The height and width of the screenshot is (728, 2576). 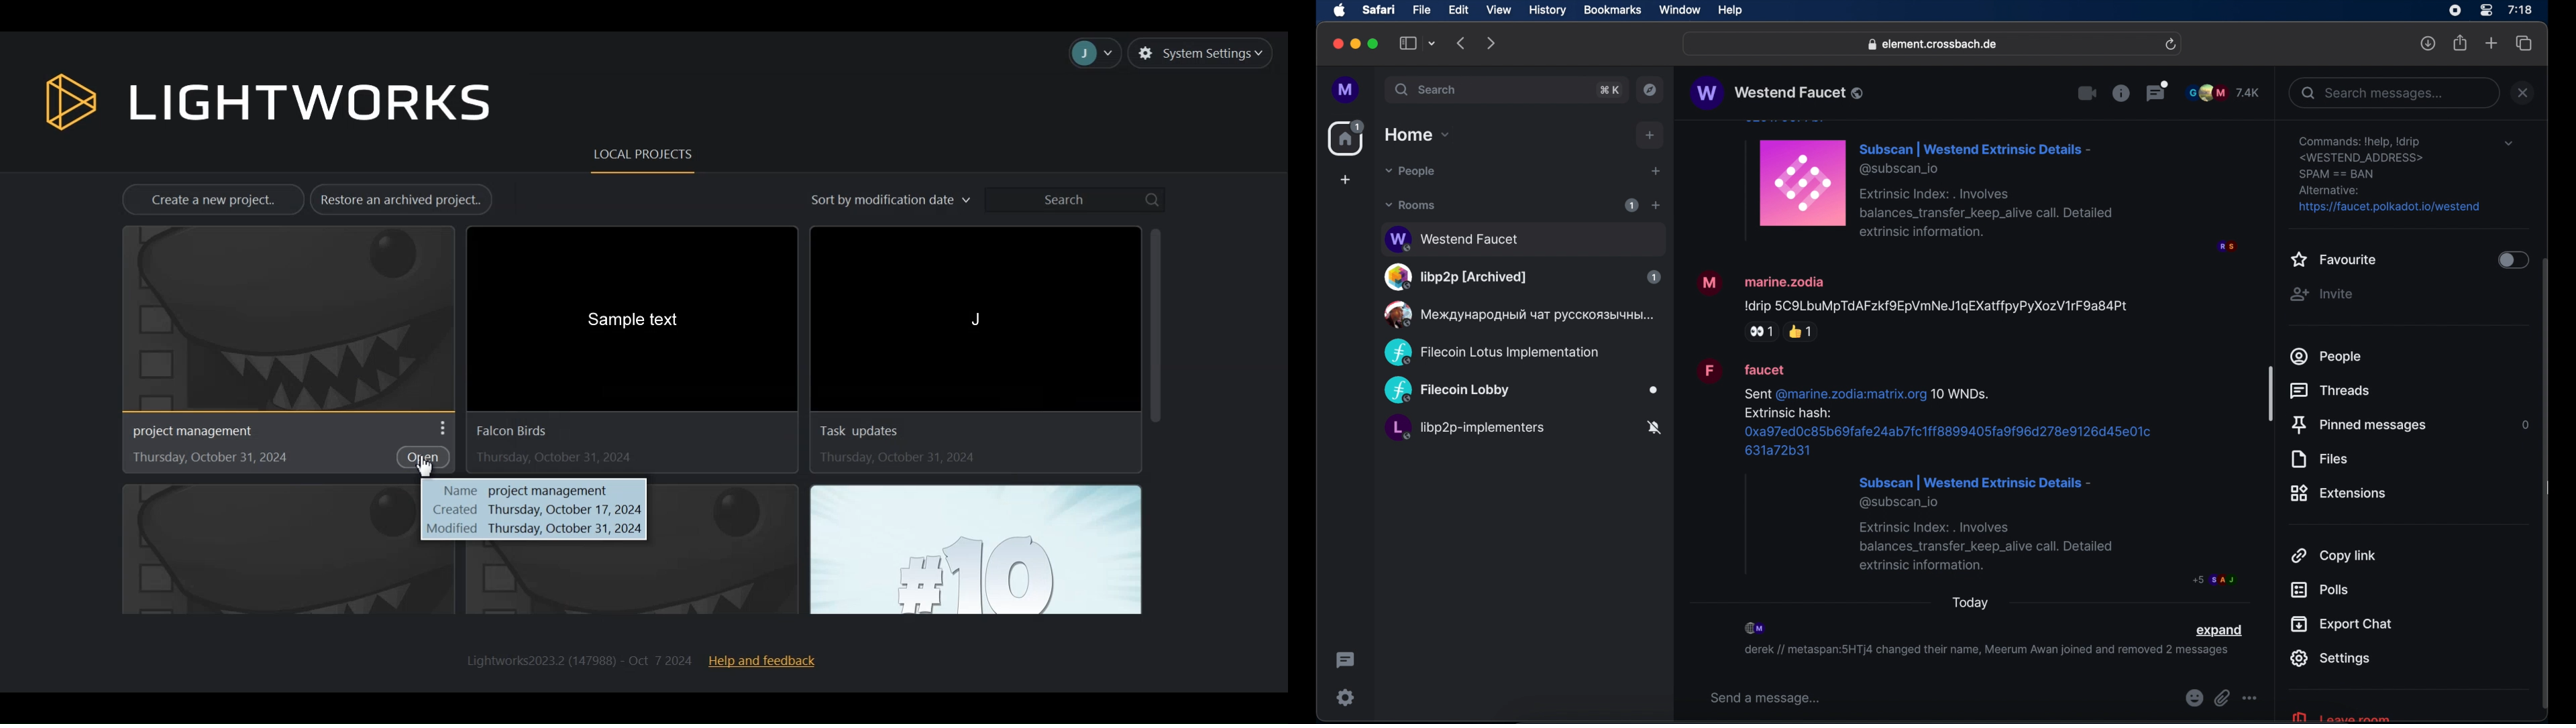 What do you see at coordinates (2222, 699) in the screenshot?
I see `attachments` at bounding box center [2222, 699].